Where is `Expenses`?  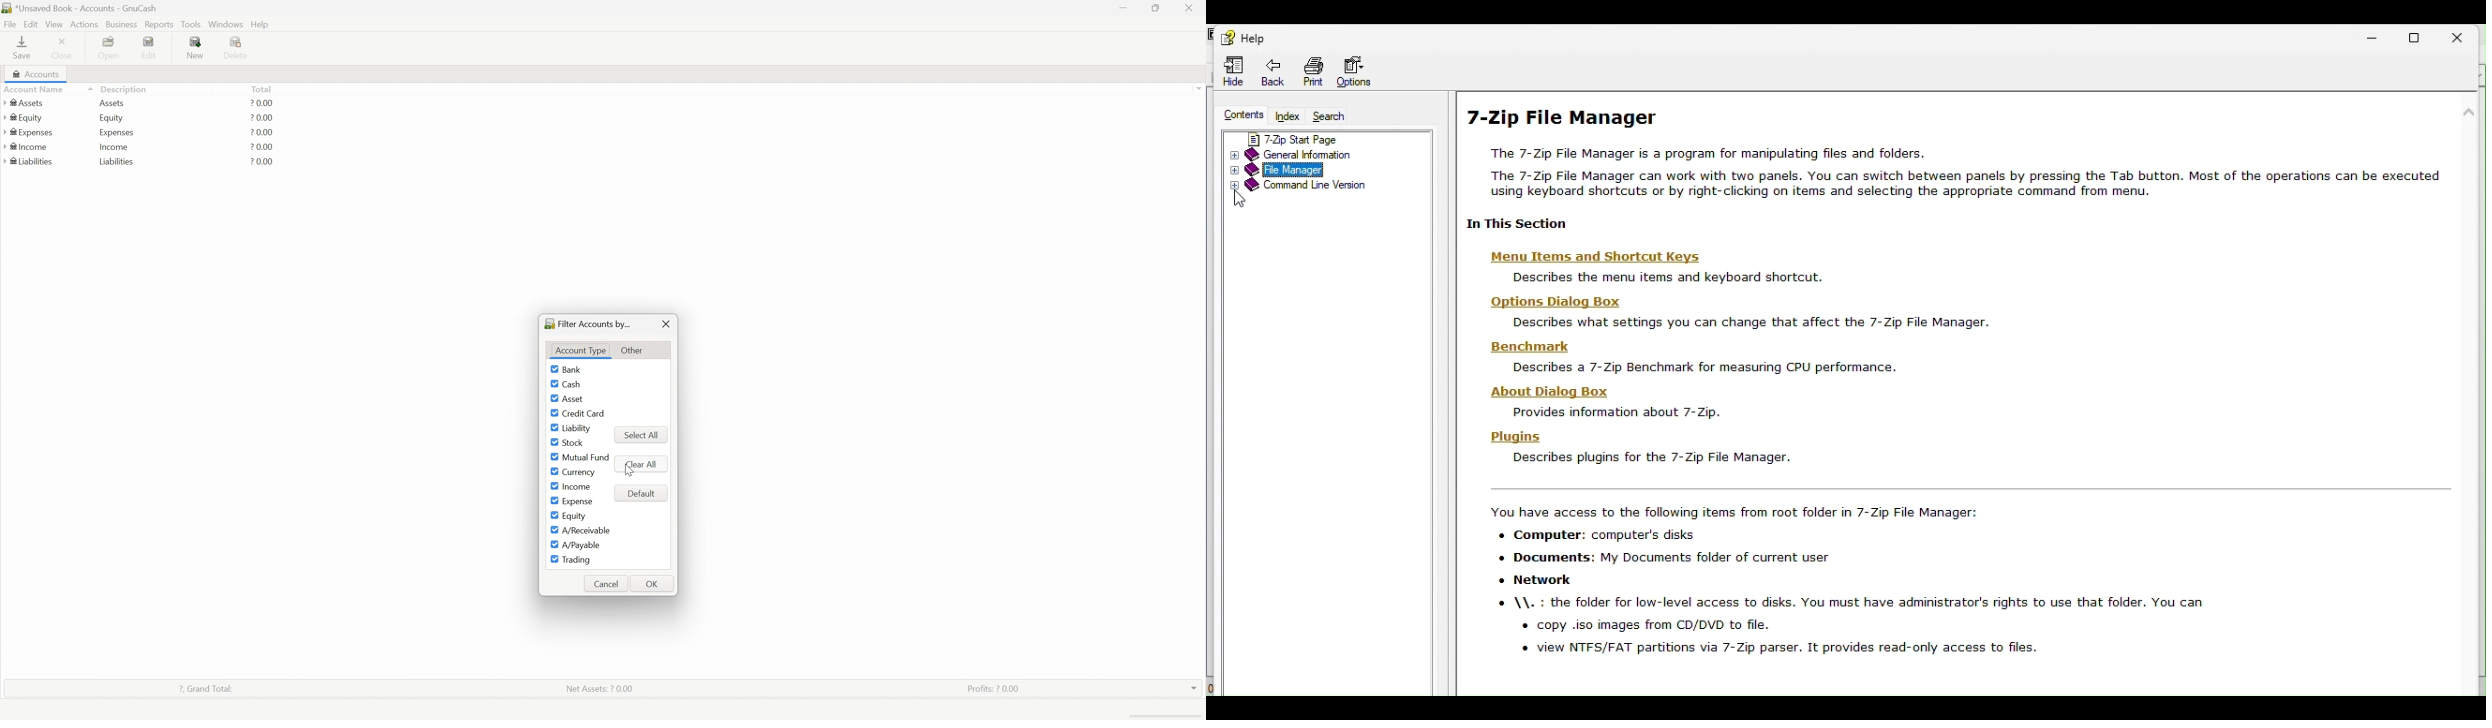
Expenses is located at coordinates (115, 132).